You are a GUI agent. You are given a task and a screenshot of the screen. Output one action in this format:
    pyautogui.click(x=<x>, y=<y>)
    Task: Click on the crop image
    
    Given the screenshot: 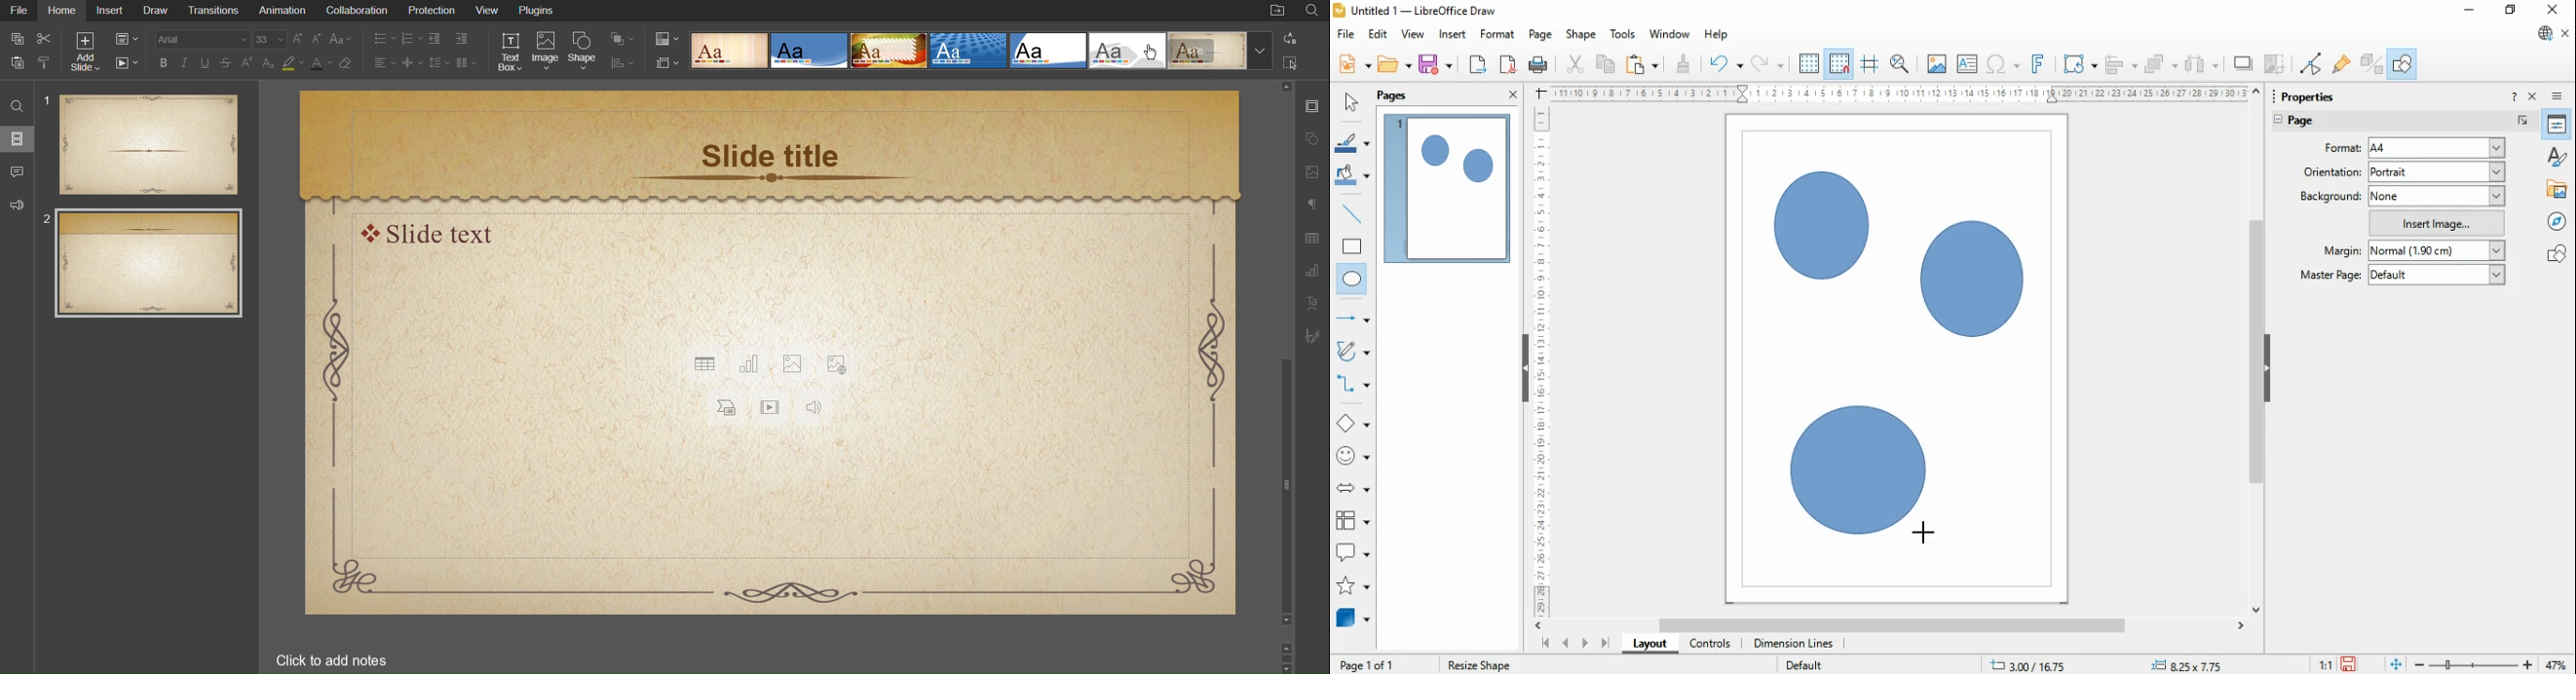 What is the action you would take?
    pyautogui.click(x=2277, y=64)
    